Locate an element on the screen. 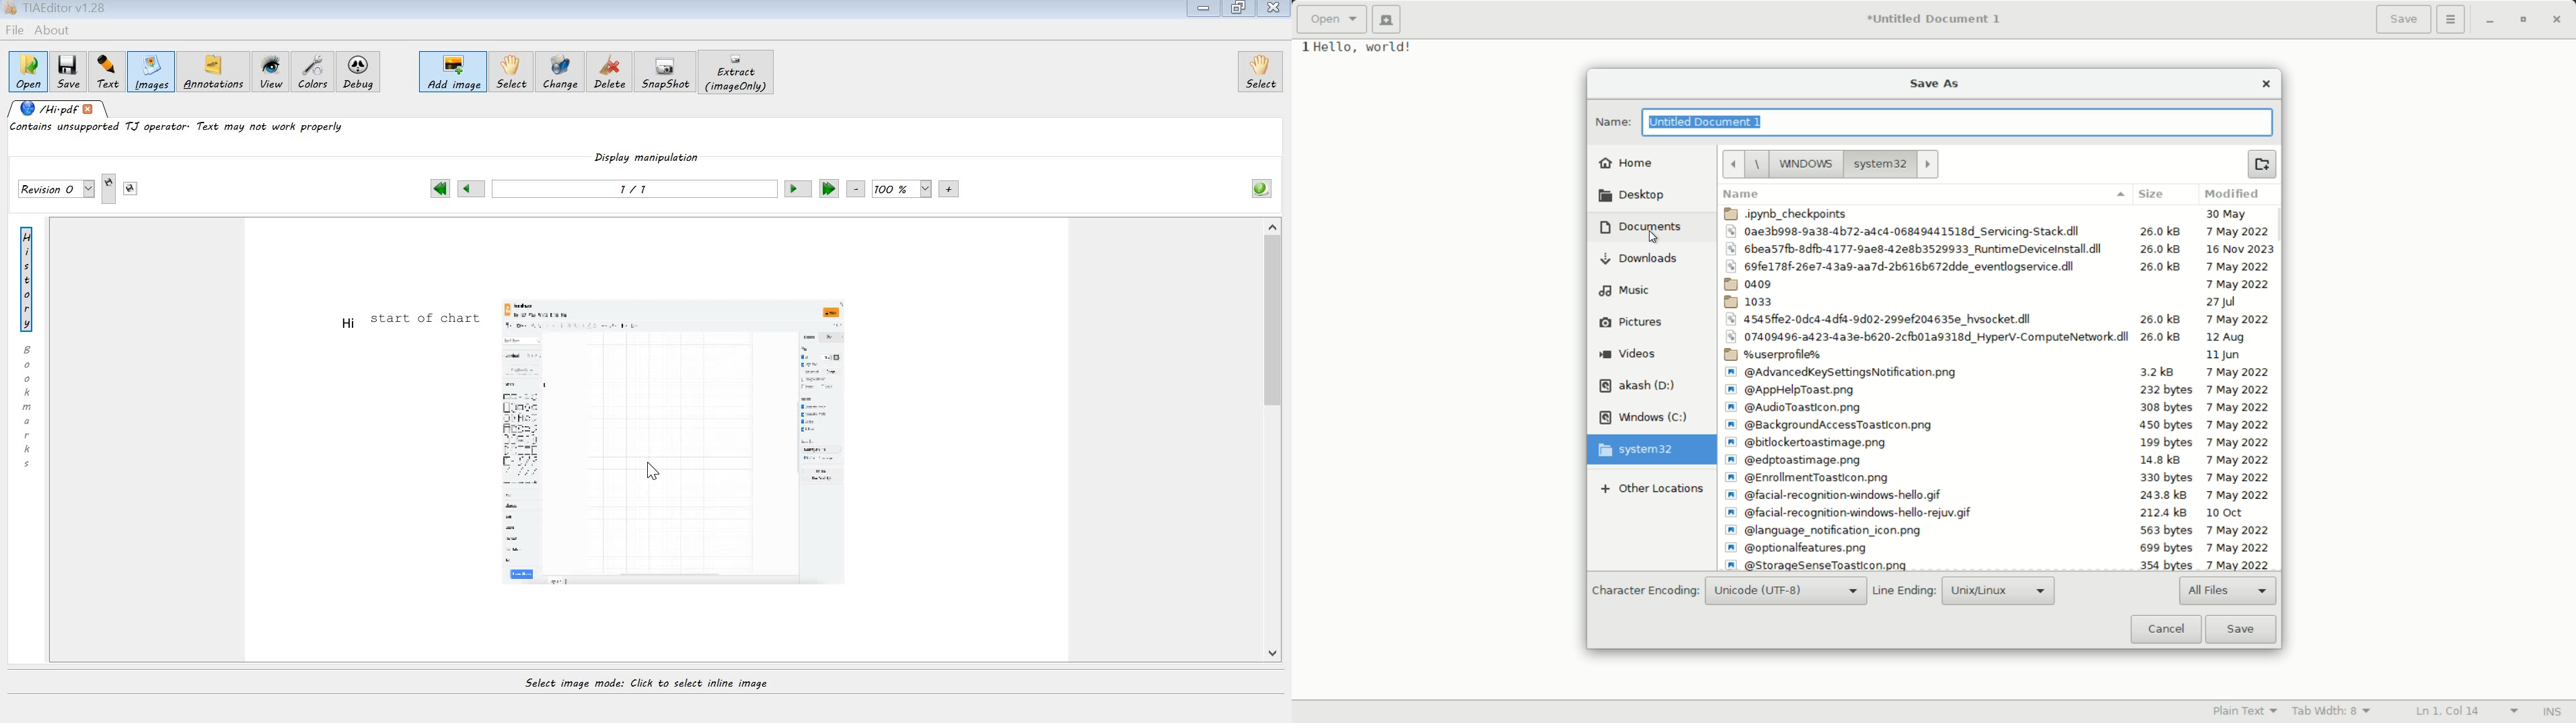 The height and width of the screenshot is (728, 2576). name is located at coordinates (1611, 123).